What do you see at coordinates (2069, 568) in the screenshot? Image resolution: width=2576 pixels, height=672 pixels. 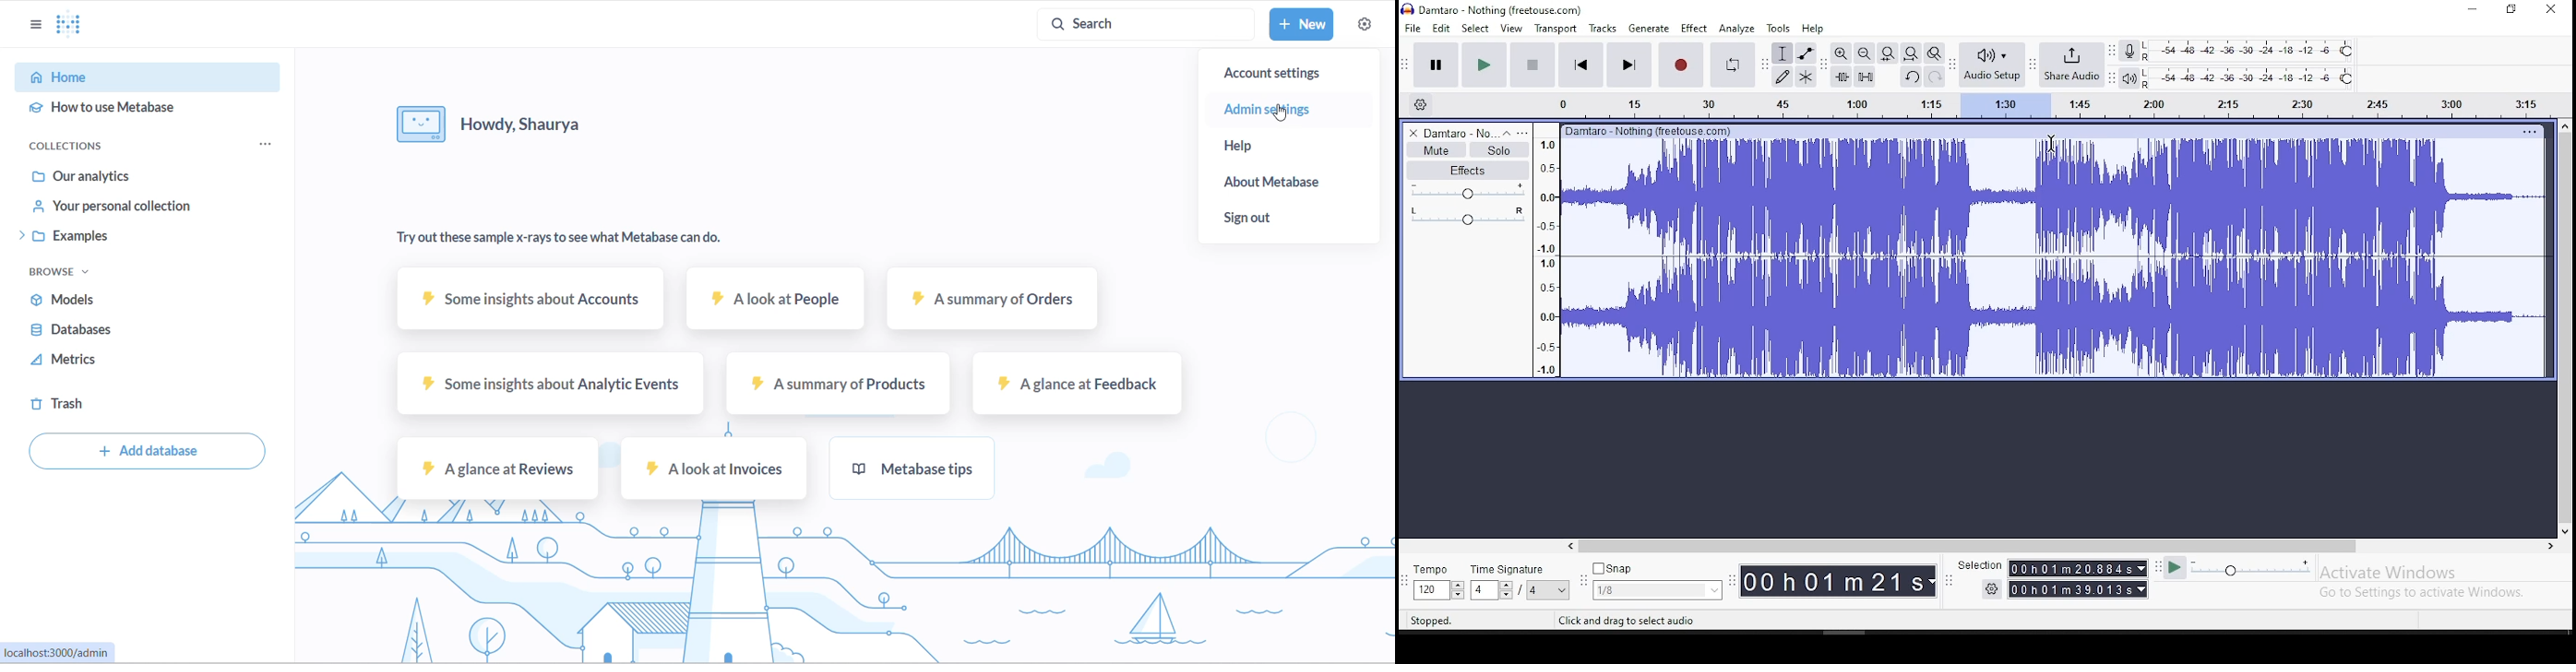 I see `00Oh01m?20884 s` at bounding box center [2069, 568].